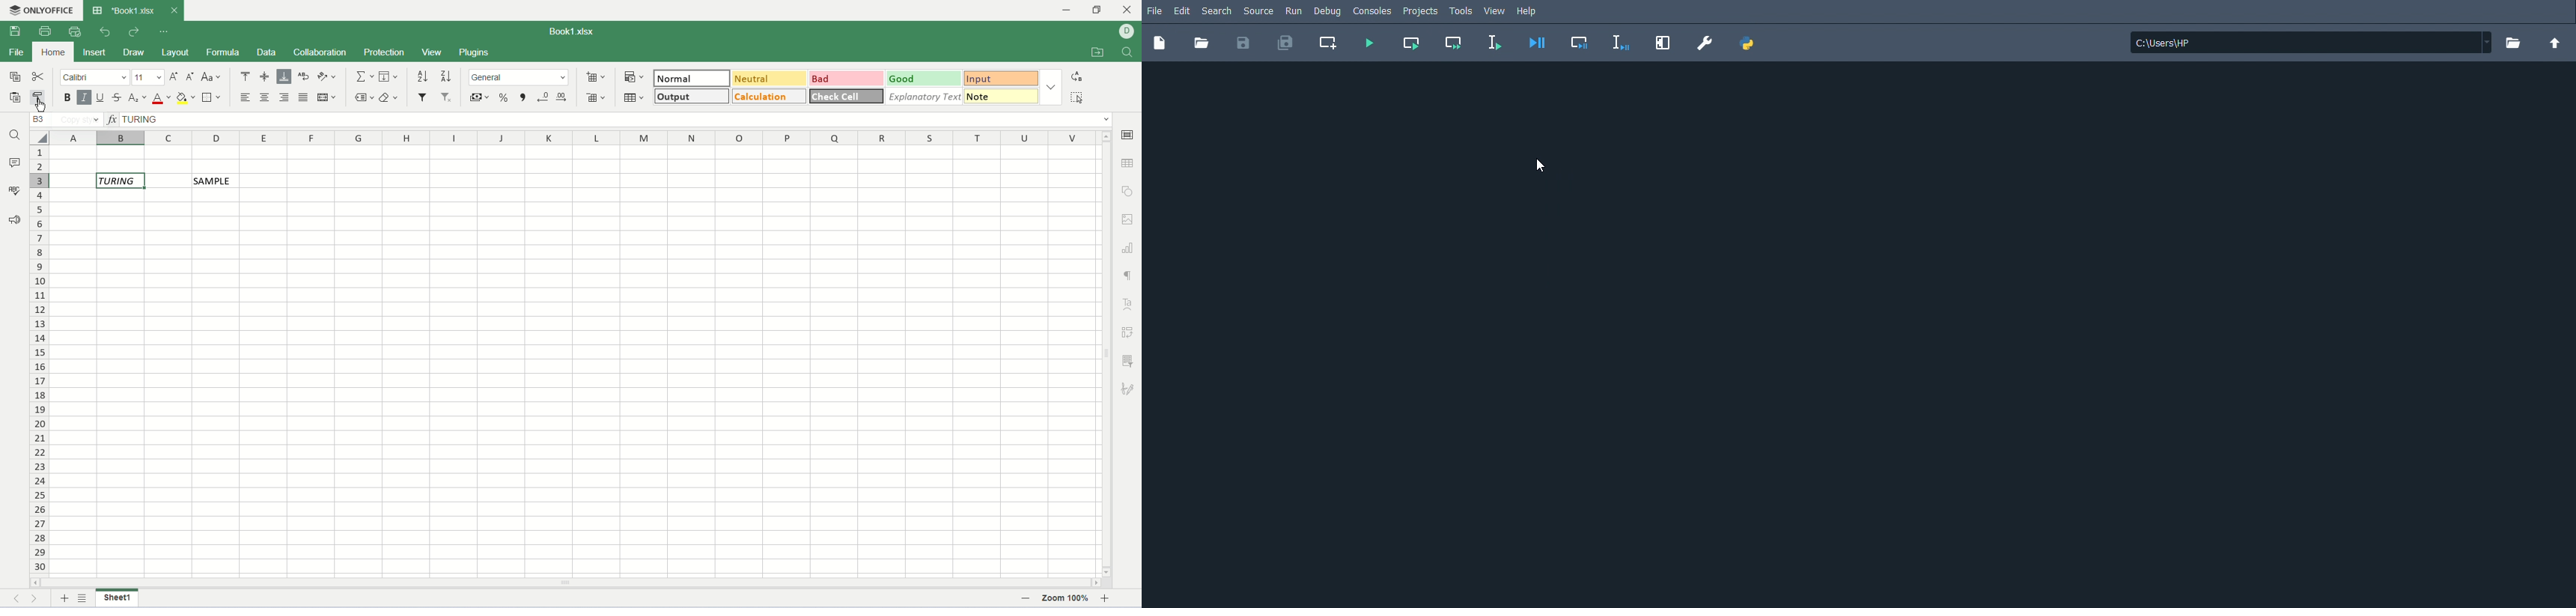  Describe the element at coordinates (1452, 41) in the screenshot. I see `Run current cell and go to the next one` at that location.